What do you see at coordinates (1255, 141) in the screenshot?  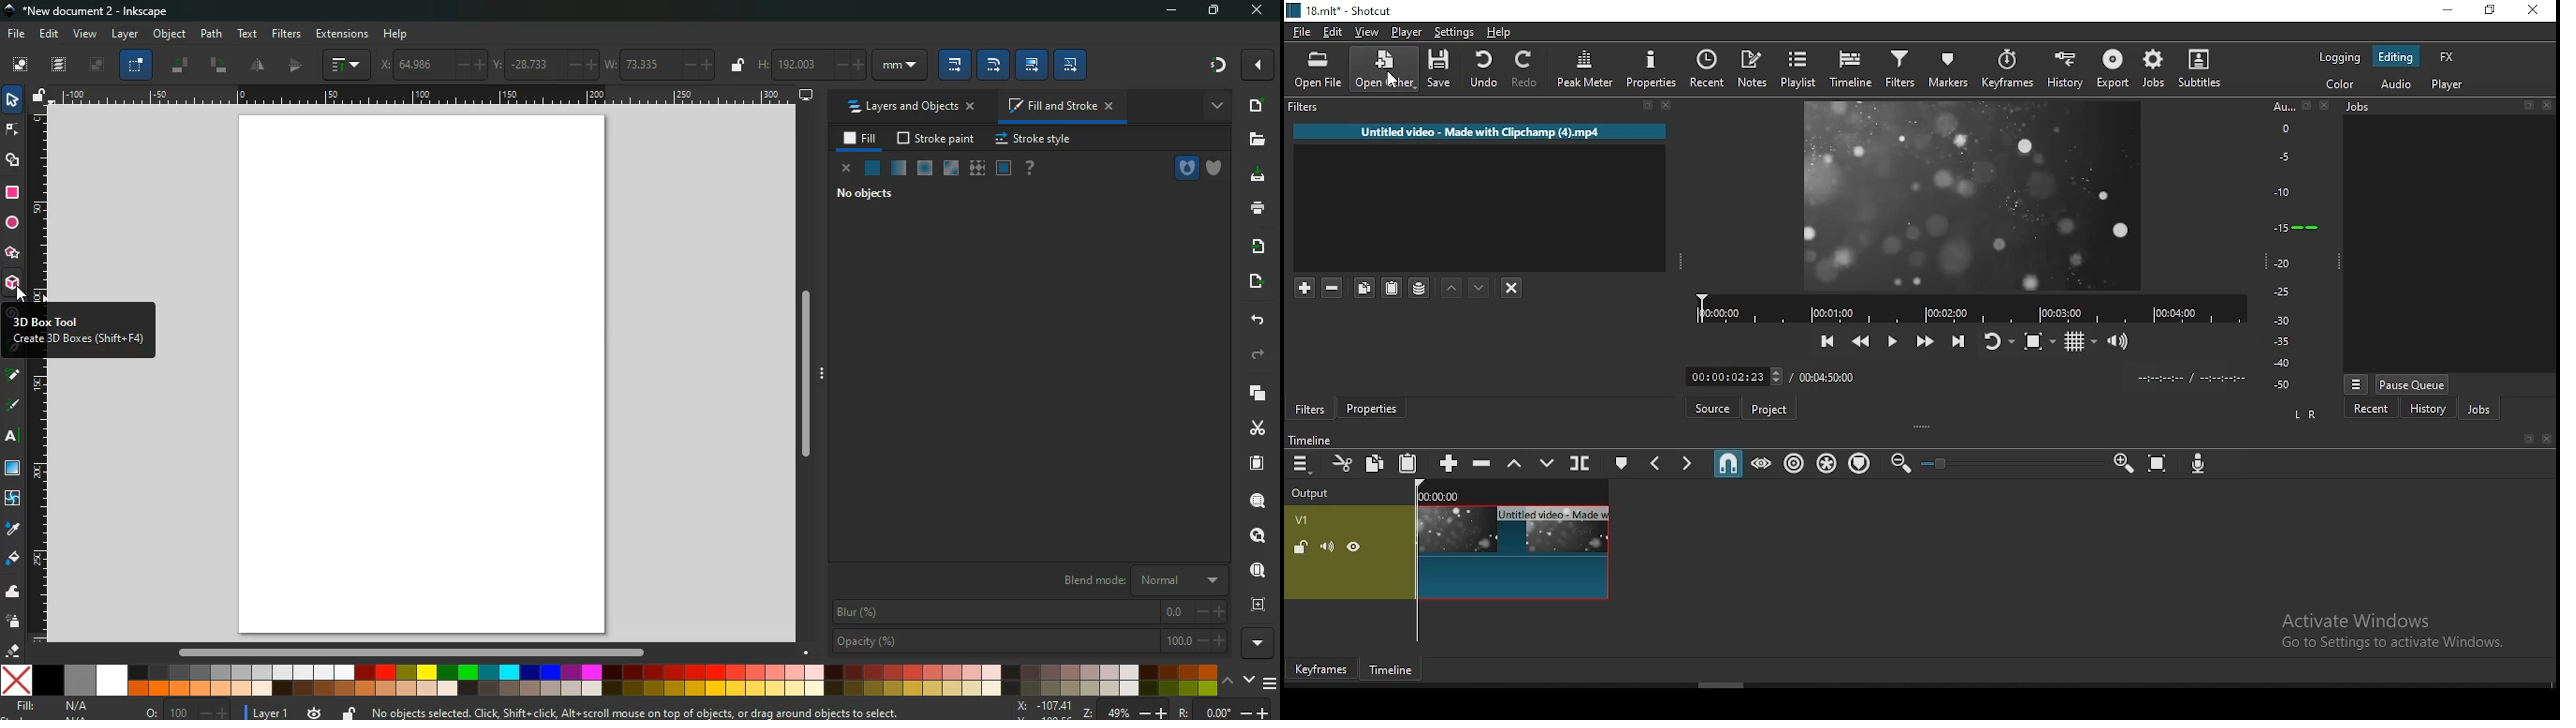 I see `files` at bounding box center [1255, 141].